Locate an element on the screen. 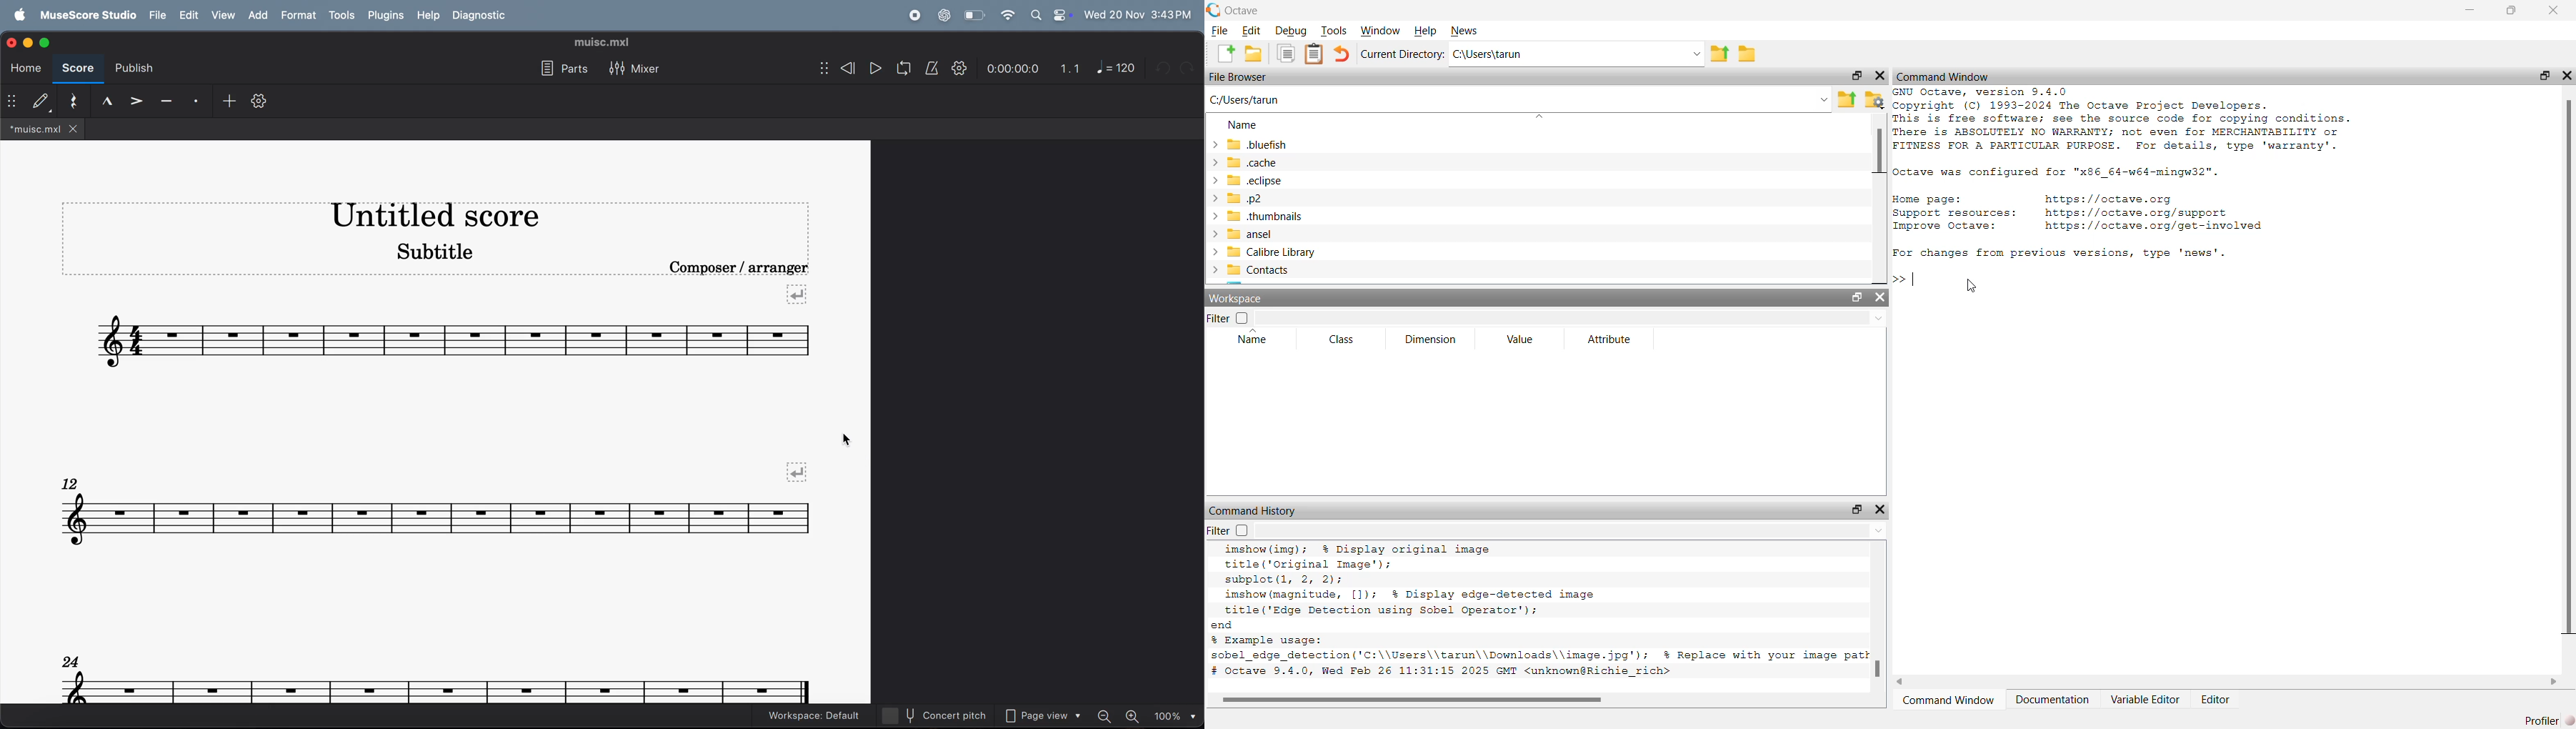 This screenshot has height=756, width=2576. wifi is located at coordinates (1008, 16).